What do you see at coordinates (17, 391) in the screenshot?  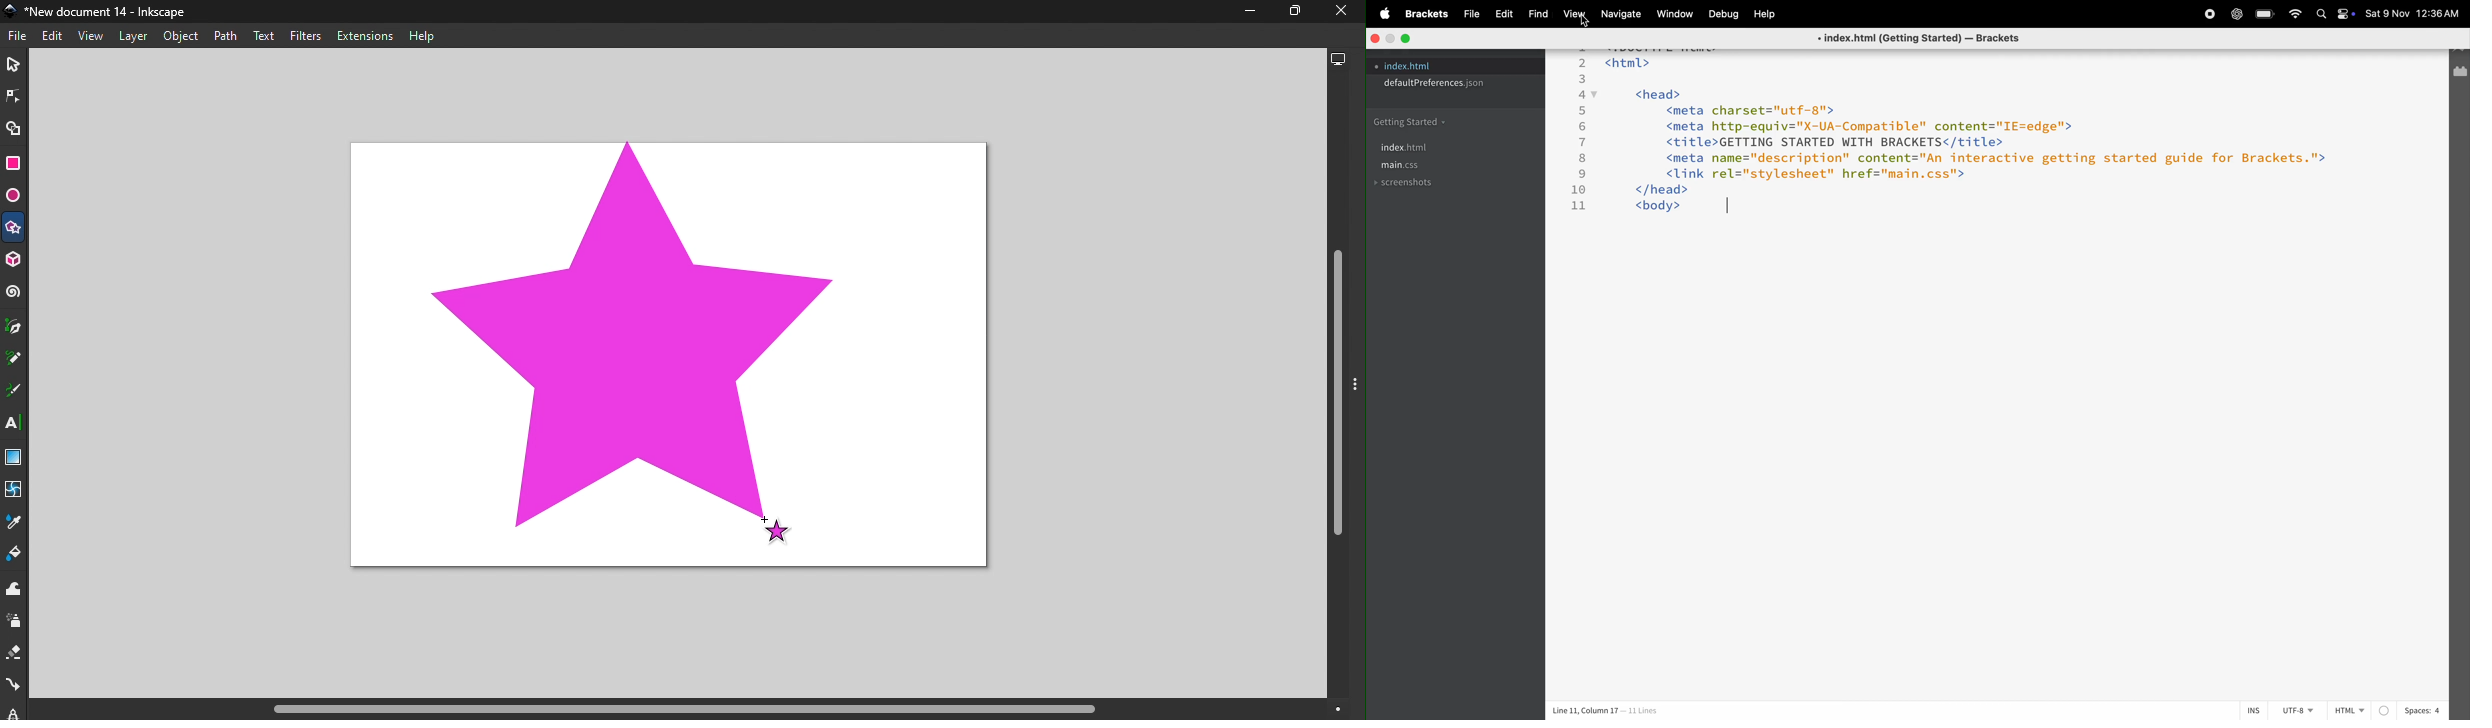 I see `Calligraphy tool` at bounding box center [17, 391].